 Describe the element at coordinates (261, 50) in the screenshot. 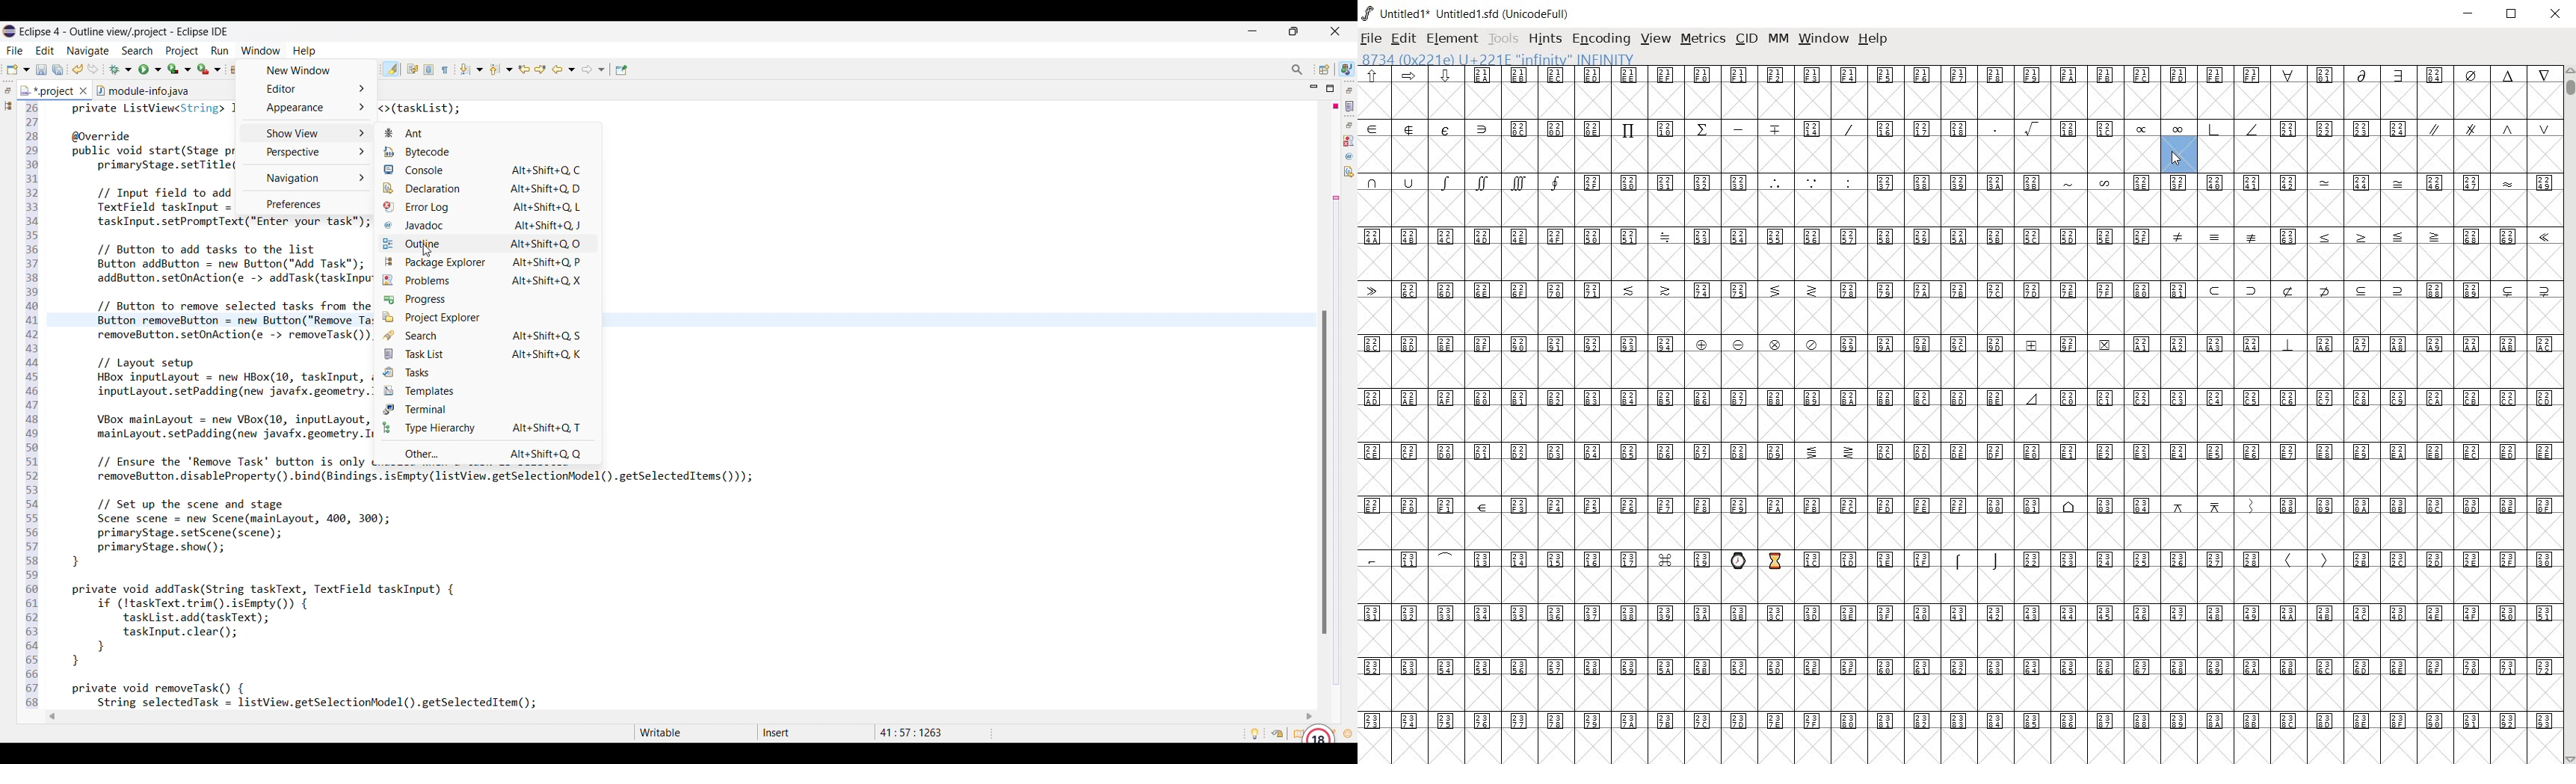

I see `Window menu` at that location.